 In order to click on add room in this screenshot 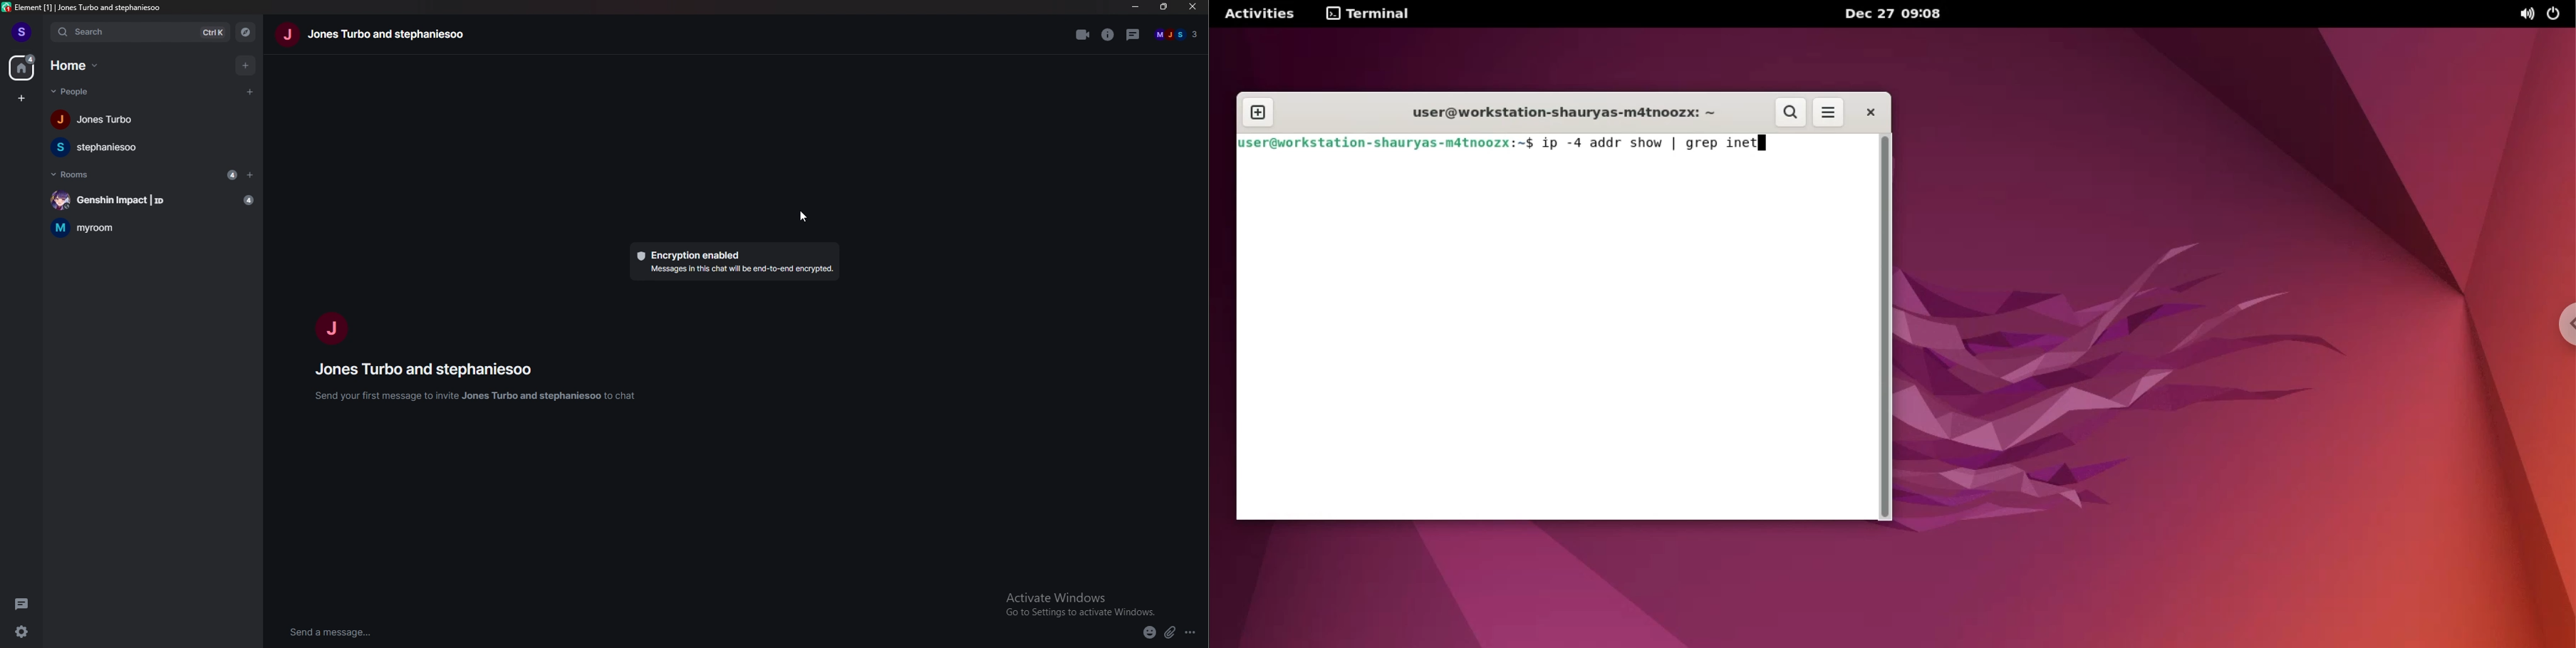, I will do `click(250, 175)`.